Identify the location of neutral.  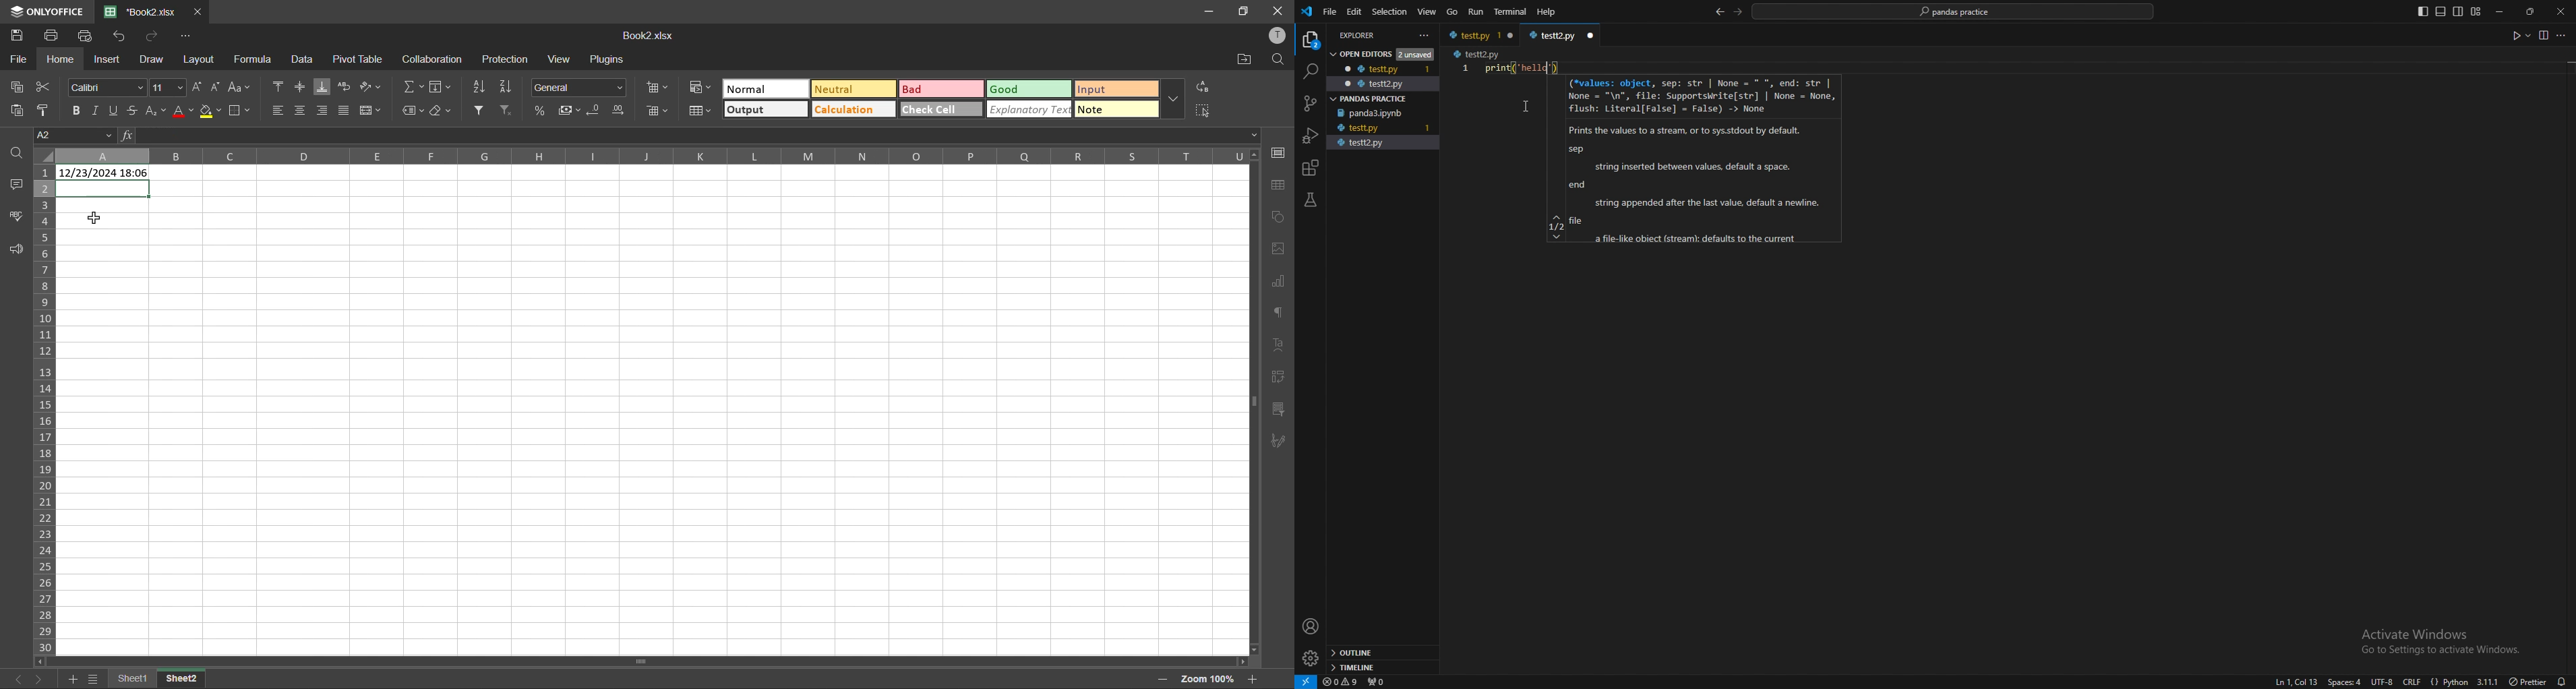
(853, 90).